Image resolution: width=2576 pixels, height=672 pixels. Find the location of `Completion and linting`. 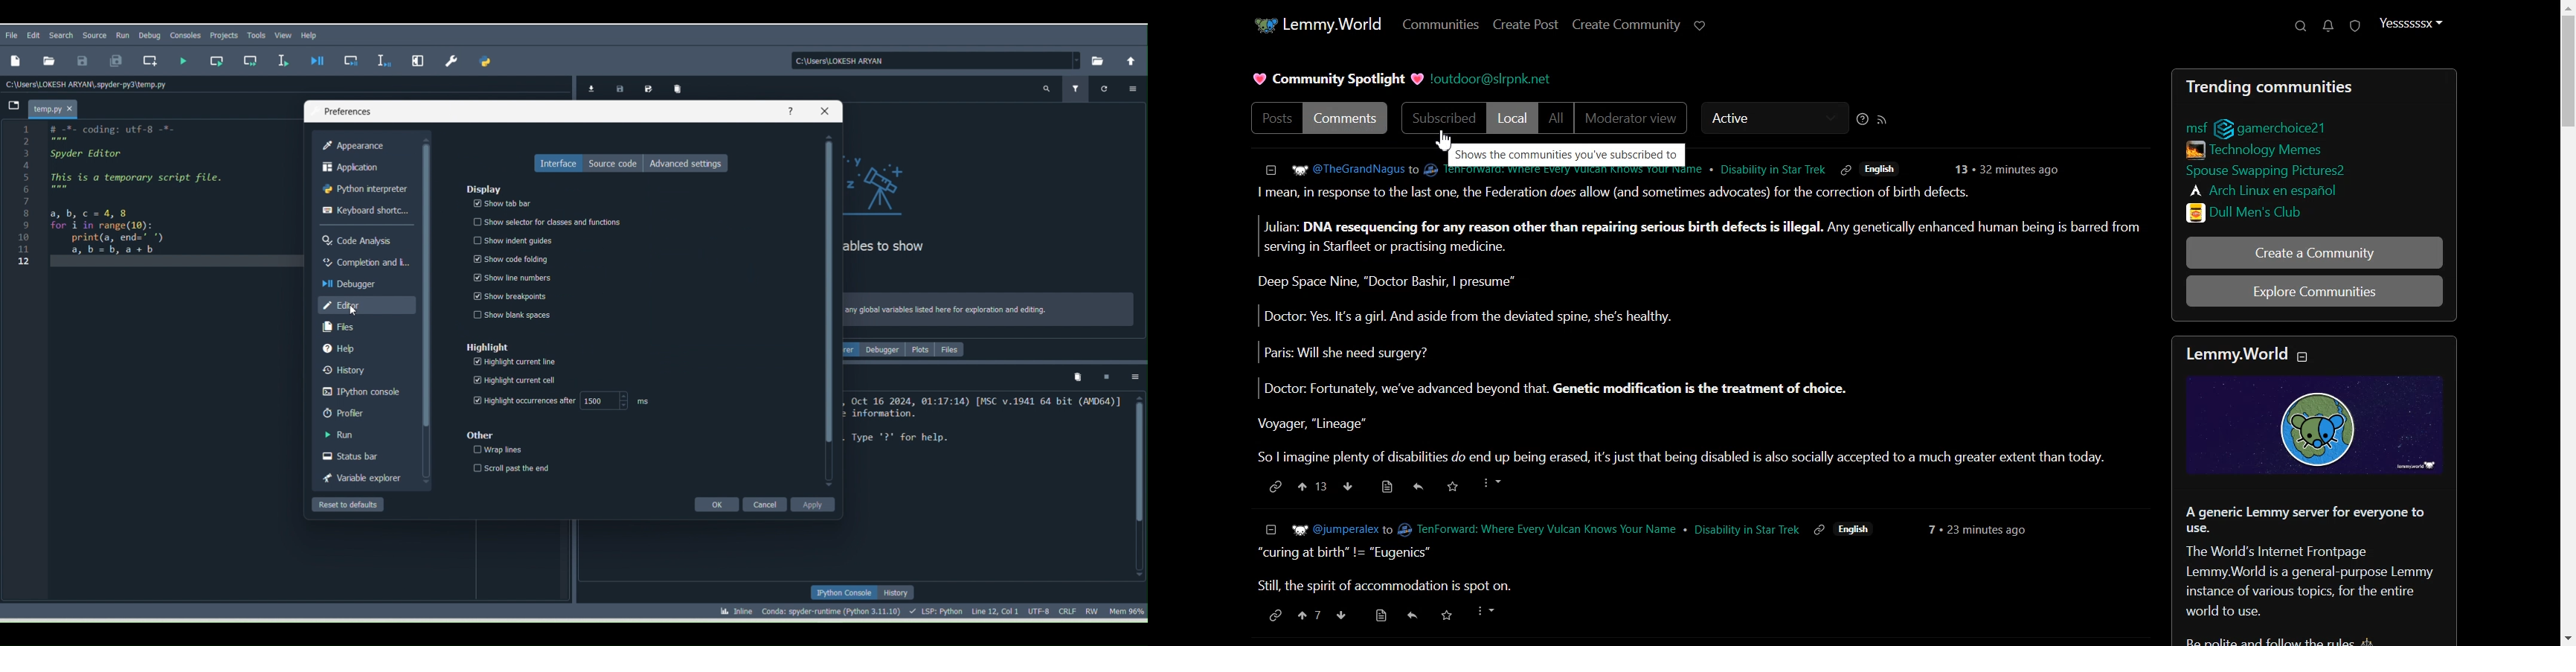

Completion and linting is located at coordinates (365, 262).